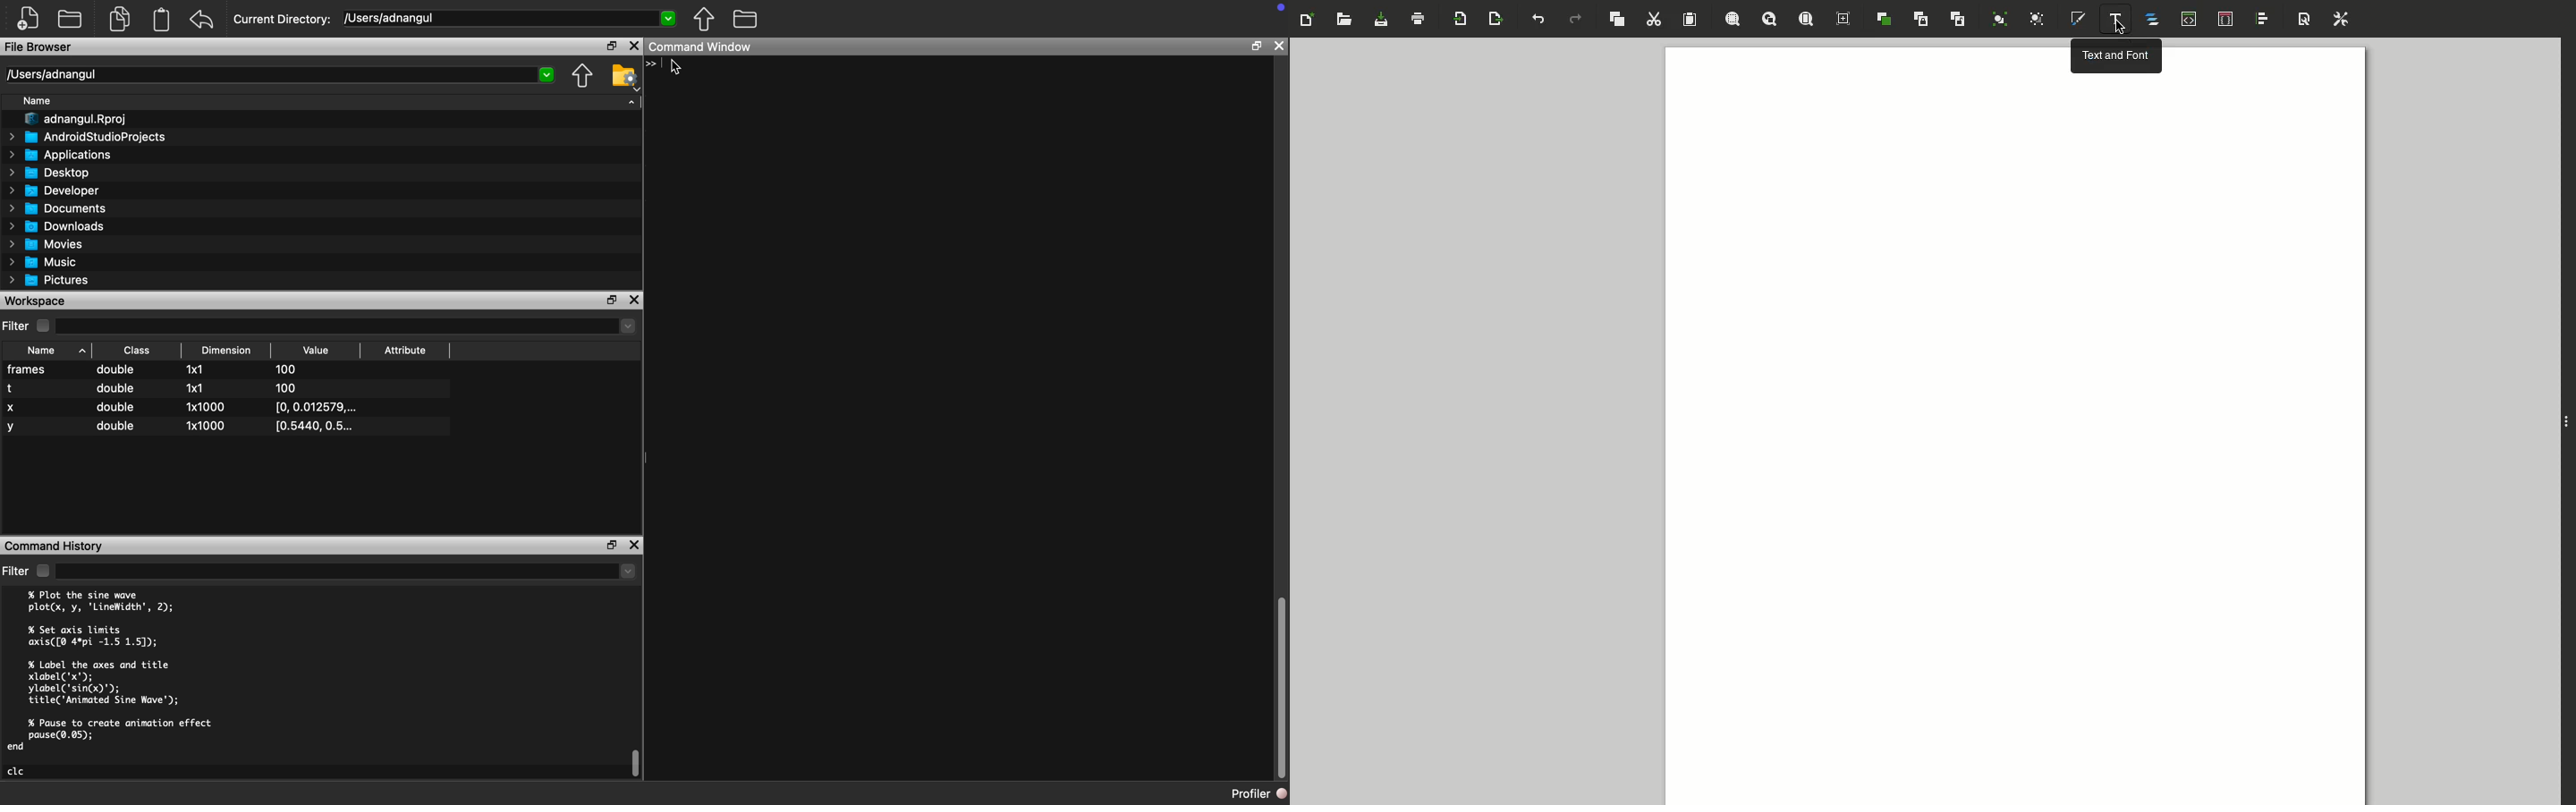  Describe the element at coordinates (345, 573) in the screenshot. I see `Dropdown` at that location.